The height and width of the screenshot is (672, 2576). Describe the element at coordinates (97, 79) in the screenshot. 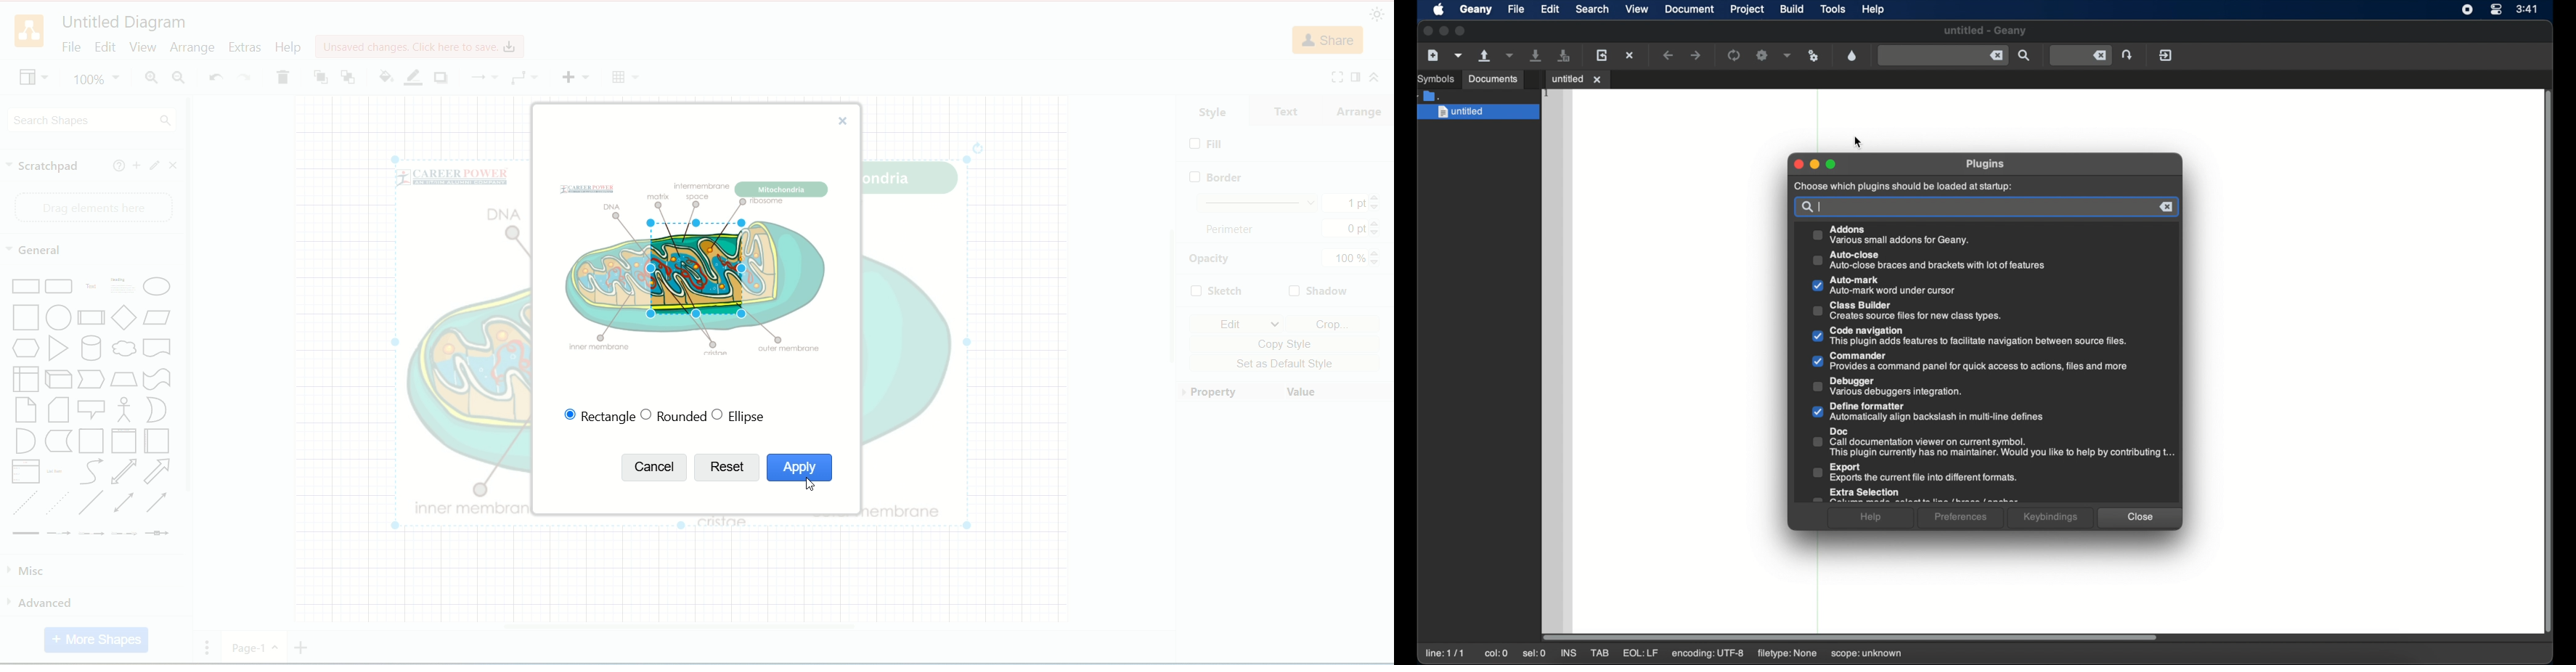

I see `100%` at that location.